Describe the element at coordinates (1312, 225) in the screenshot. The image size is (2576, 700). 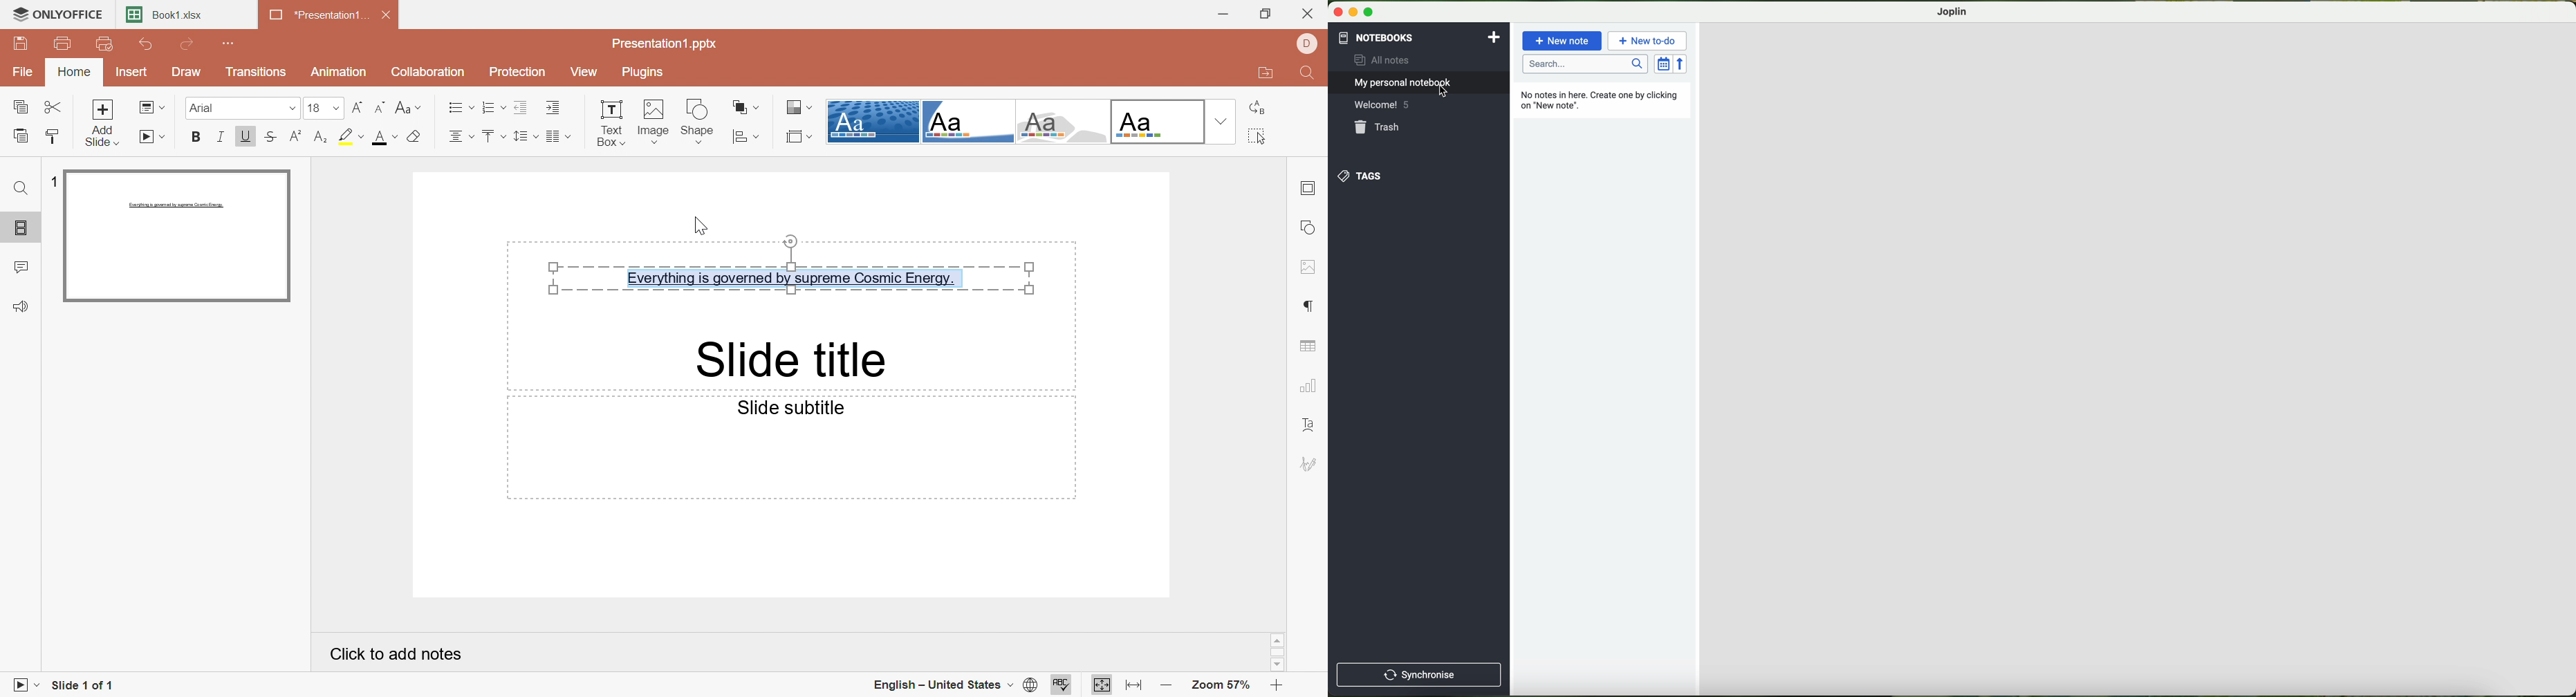
I see `Shape settings` at that location.